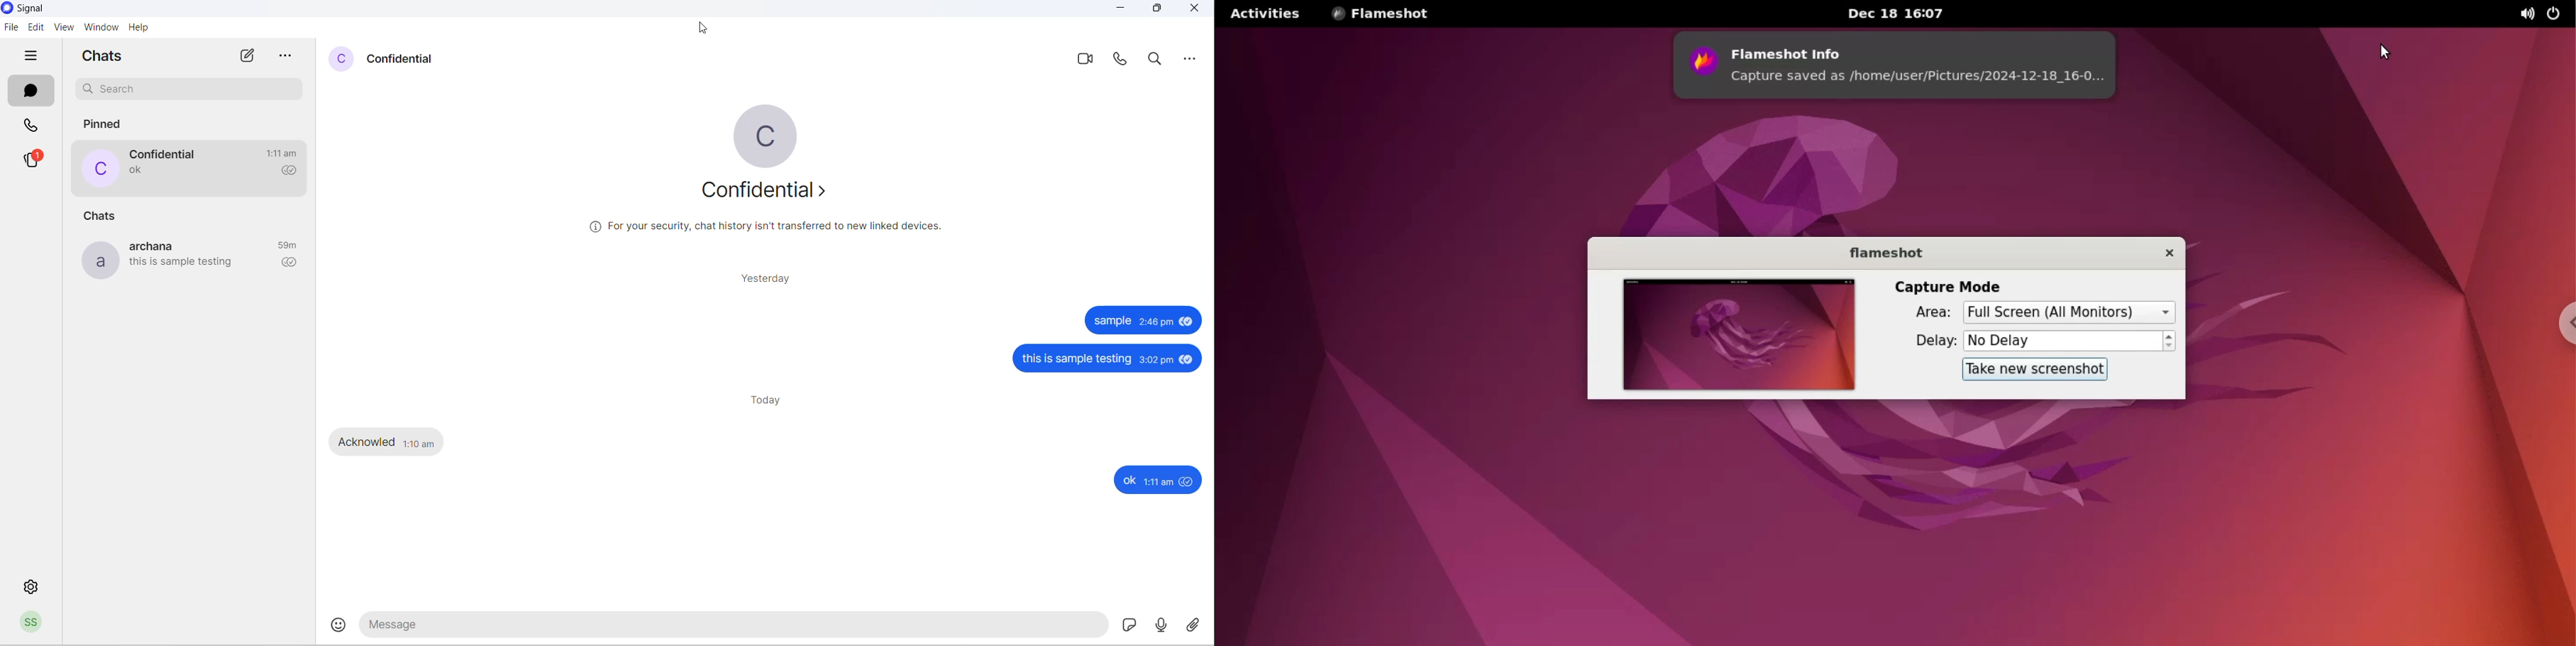 This screenshot has height=672, width=2576. I want to click on sample, so click(1111, 320).